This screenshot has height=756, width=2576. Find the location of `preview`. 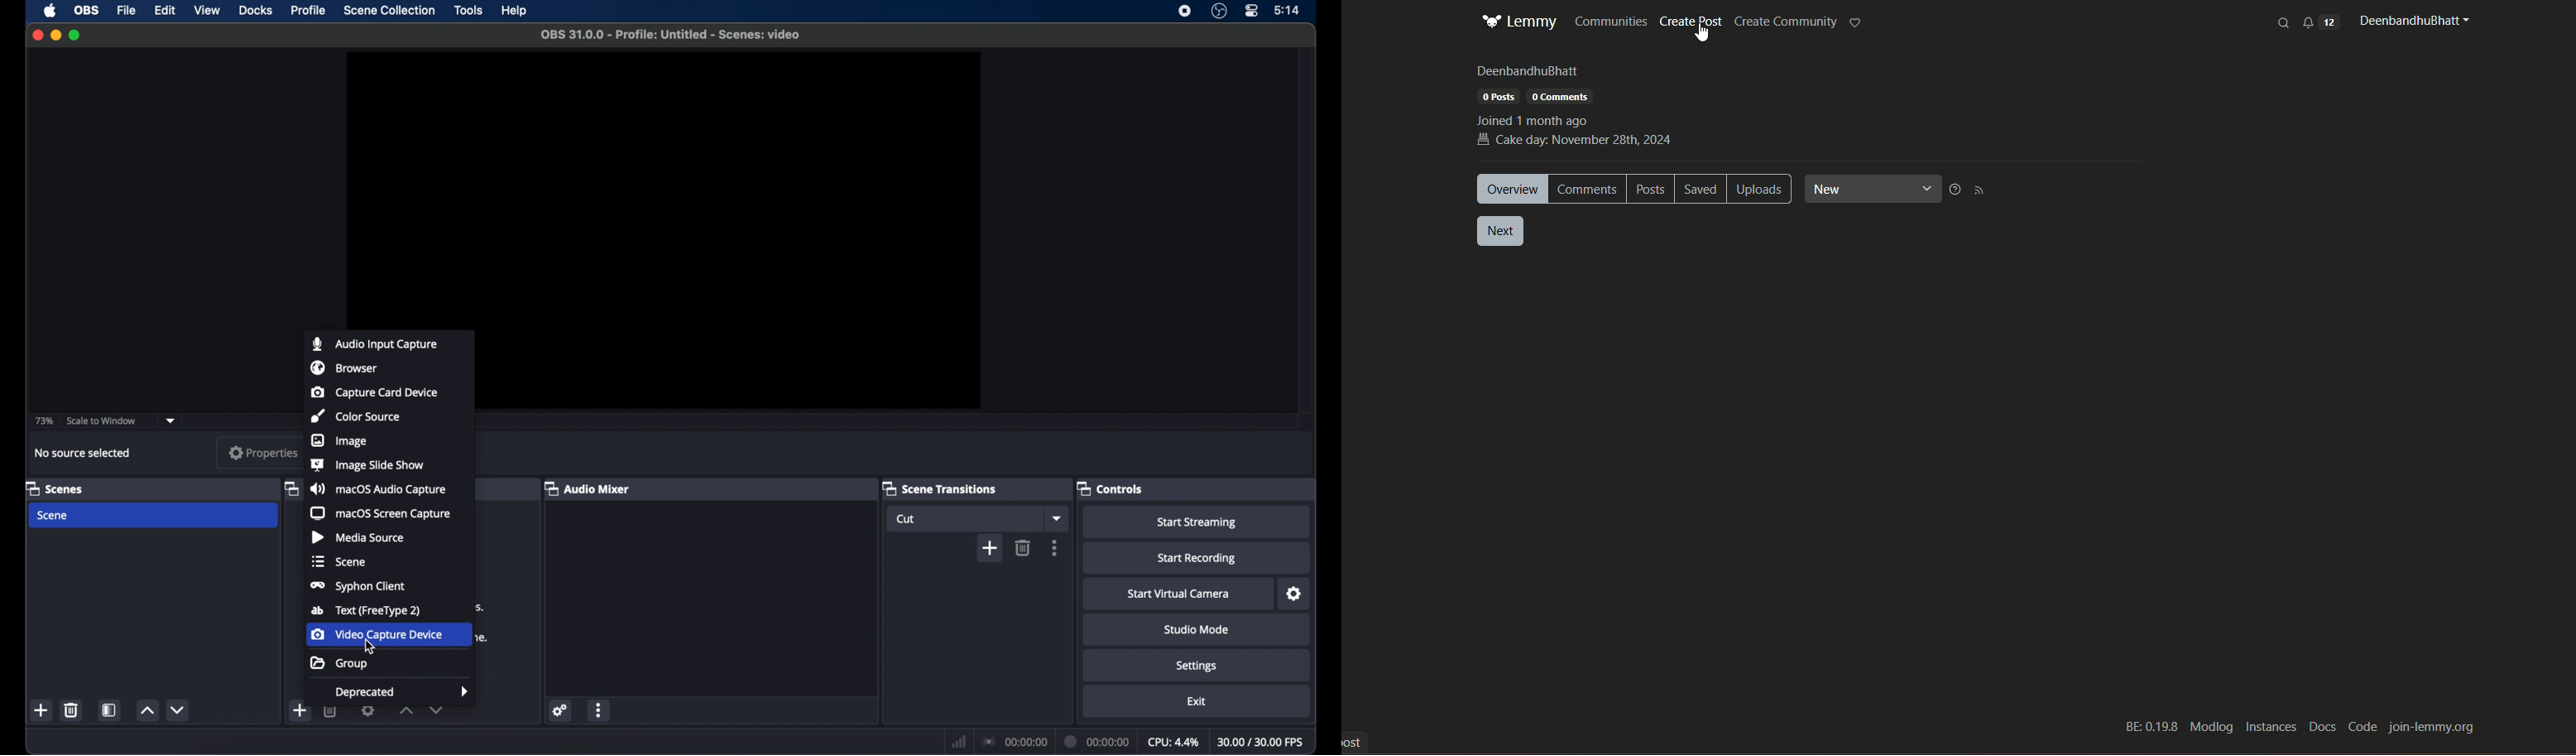

preview is located at coordinates (662, 185).